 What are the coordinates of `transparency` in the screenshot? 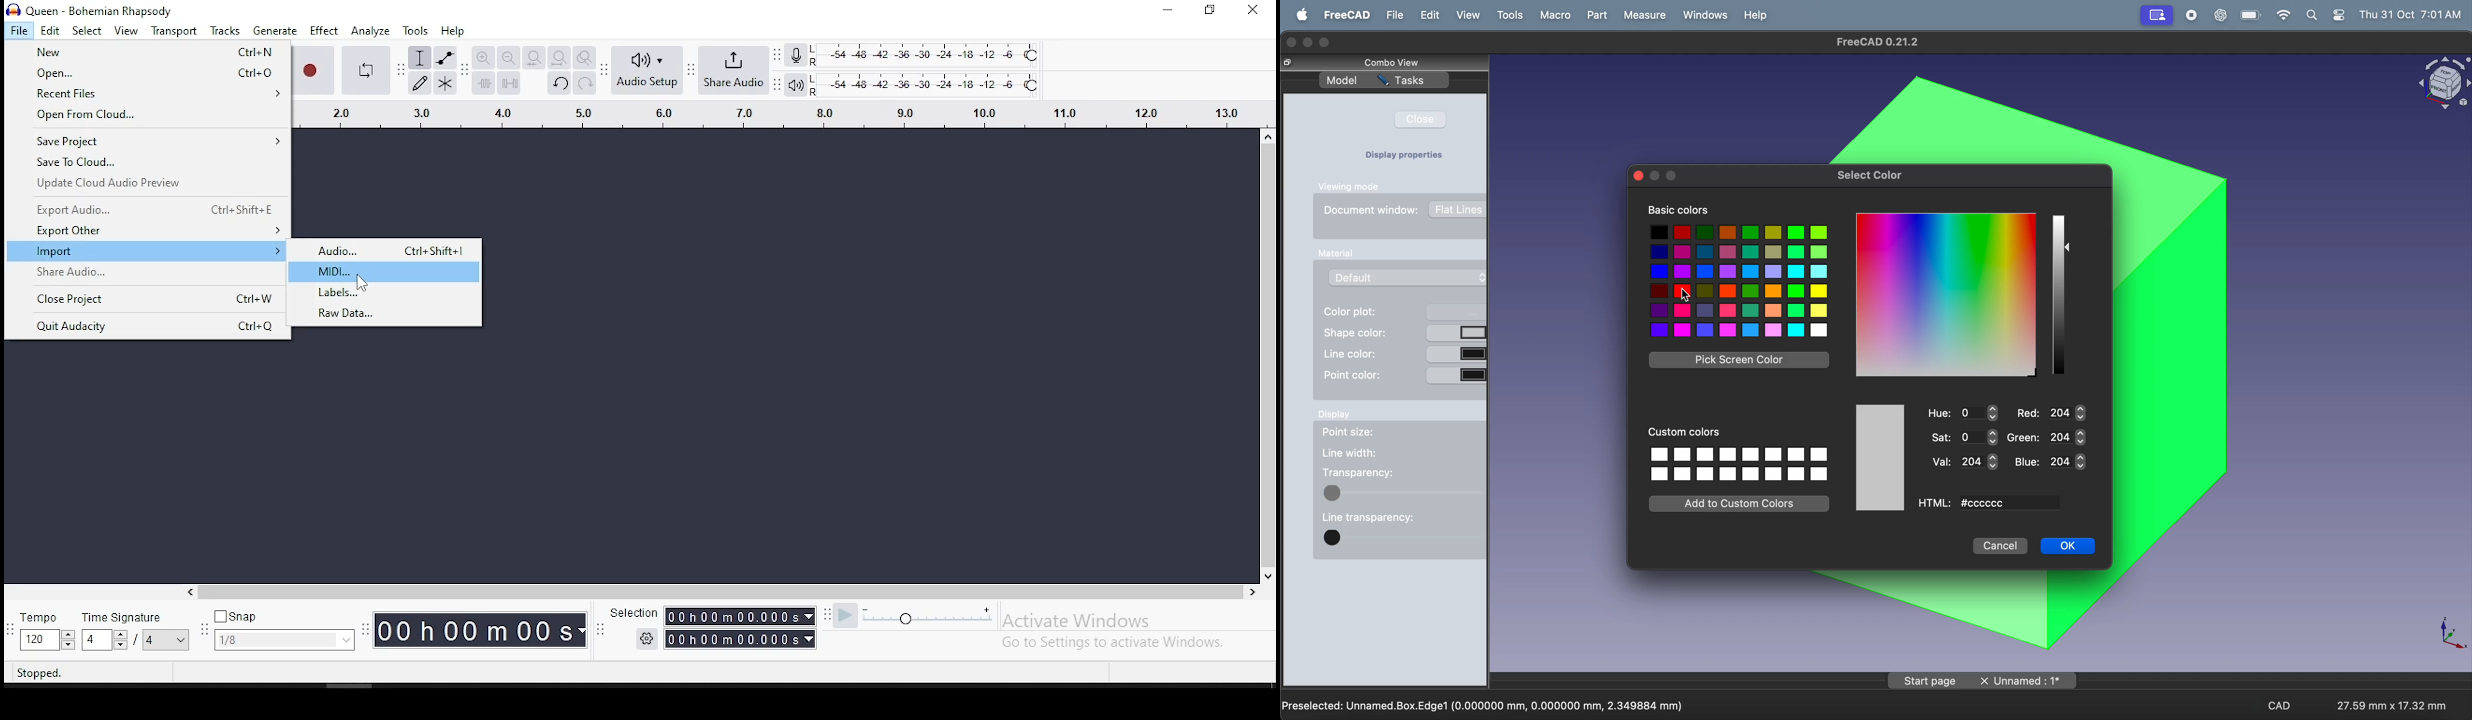 It's located at (1358, 473).